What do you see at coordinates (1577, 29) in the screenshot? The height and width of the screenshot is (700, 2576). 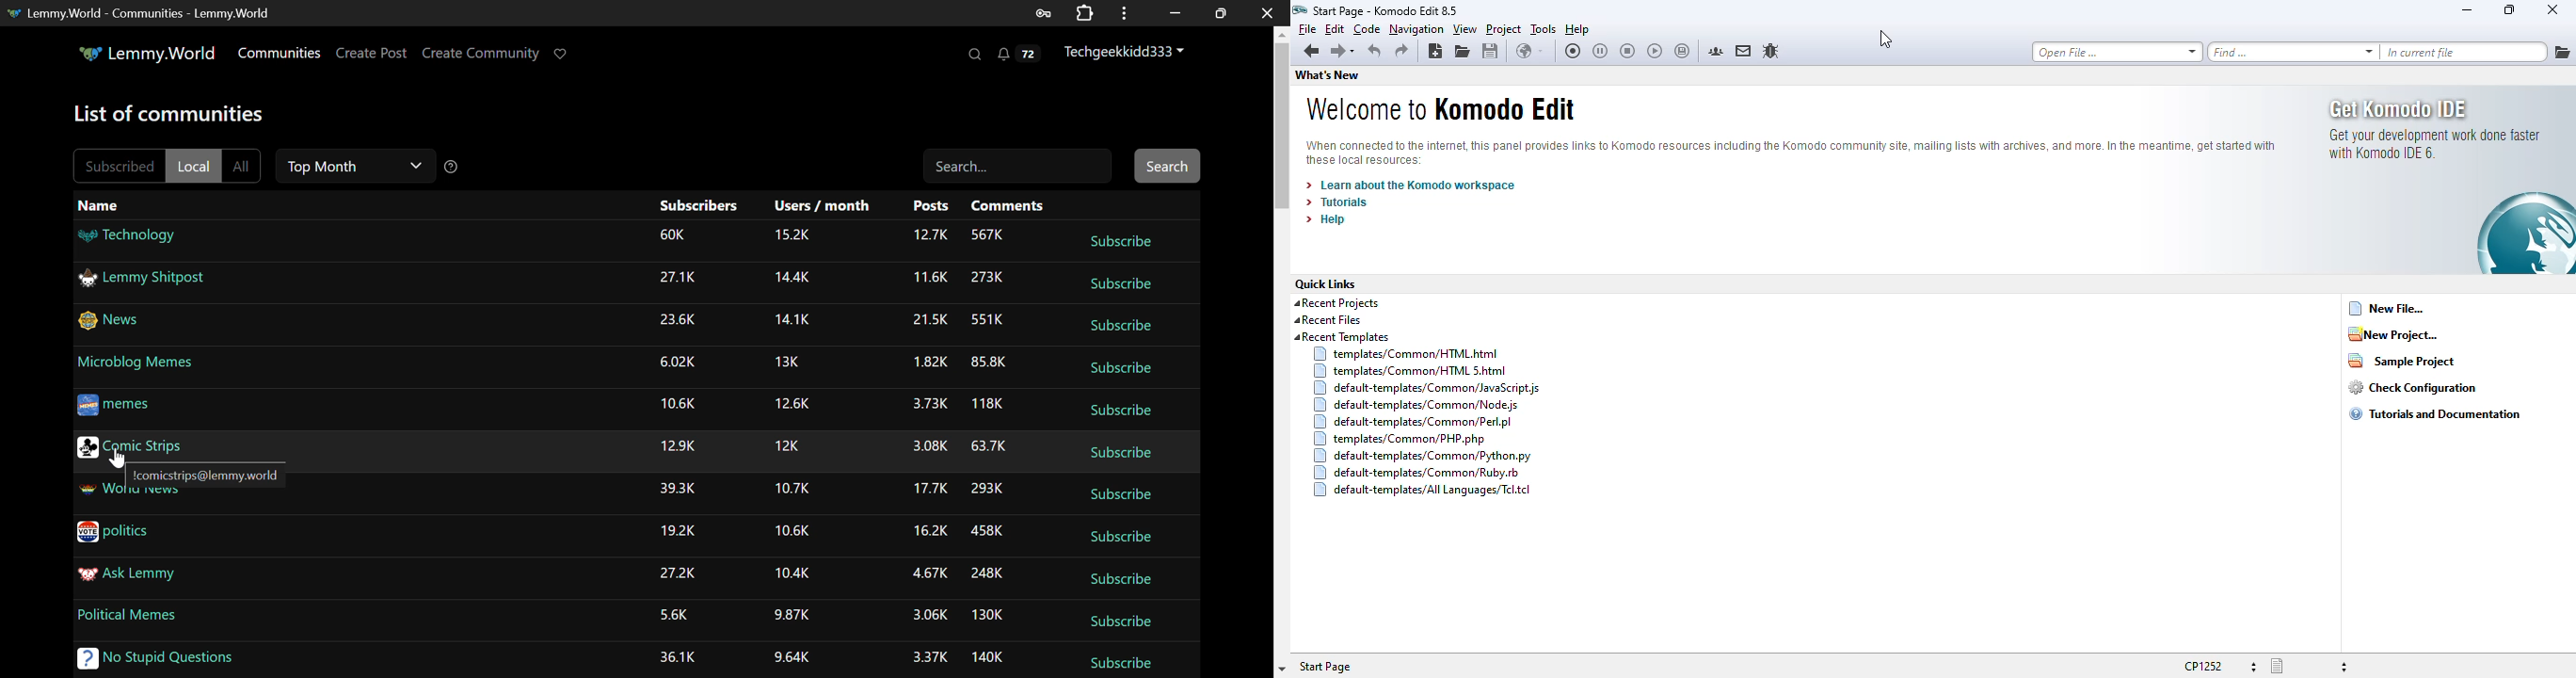 I see `help` at bounding box center [1577, 29].